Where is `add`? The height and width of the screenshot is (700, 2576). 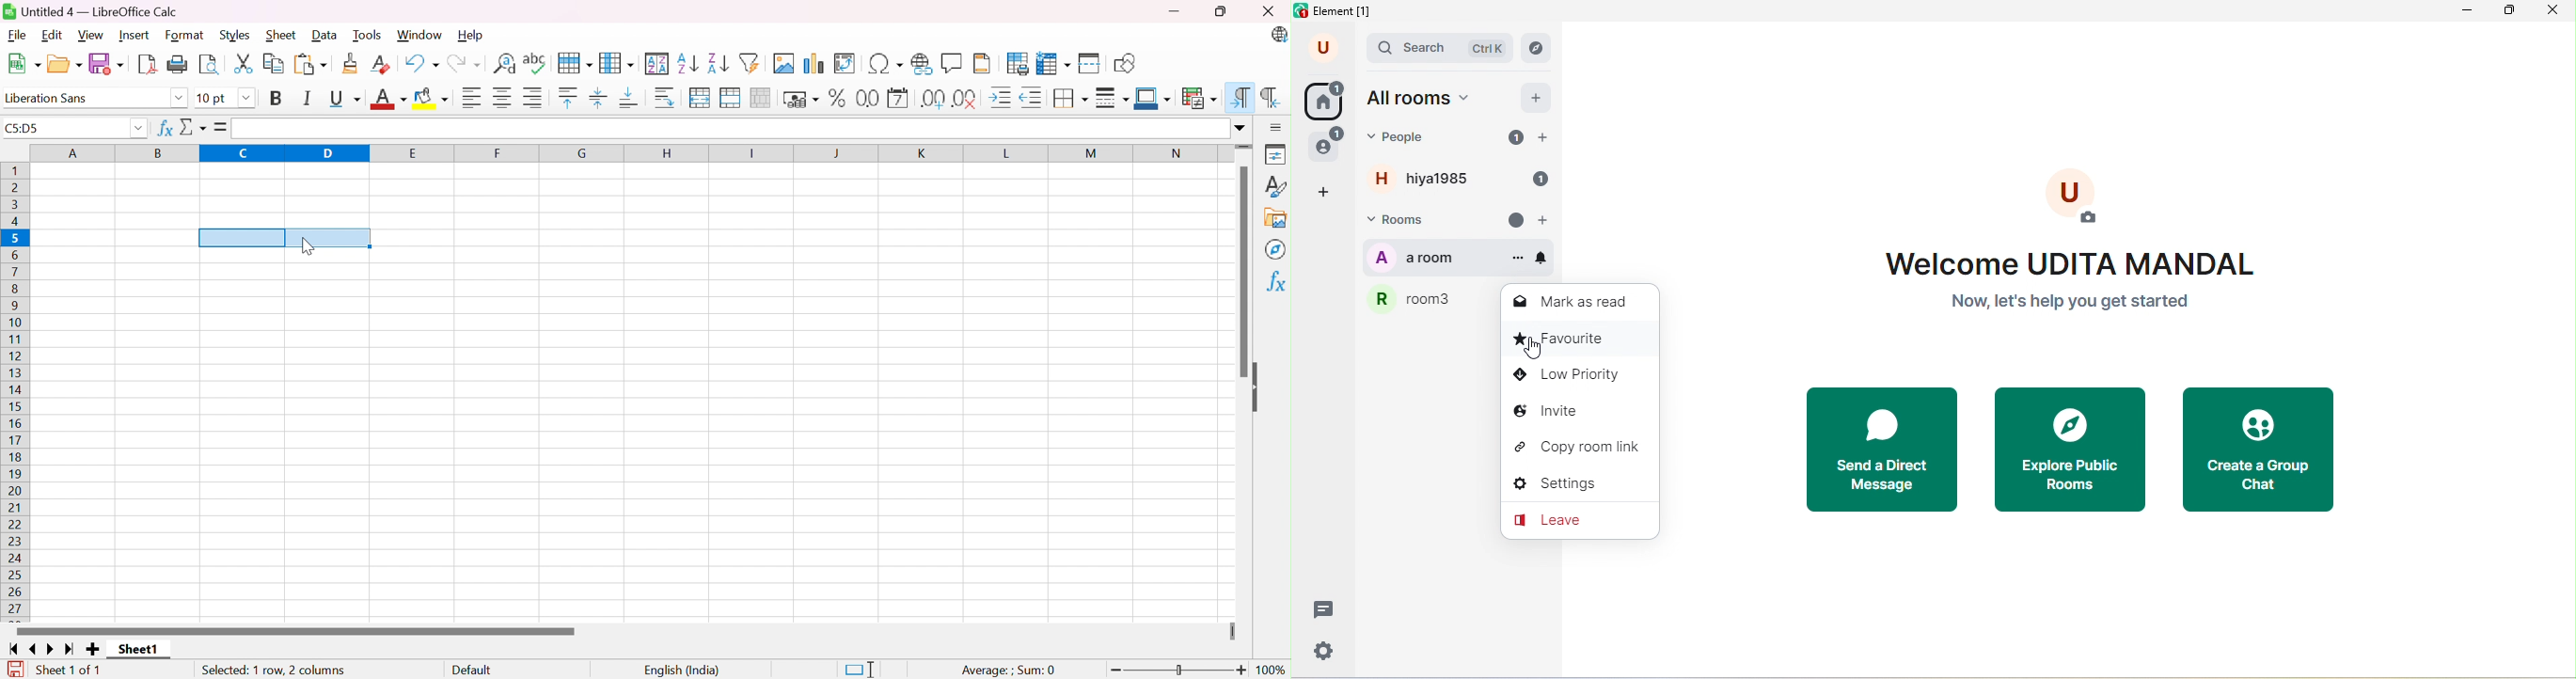 add is located at coordinates (1538, 97).